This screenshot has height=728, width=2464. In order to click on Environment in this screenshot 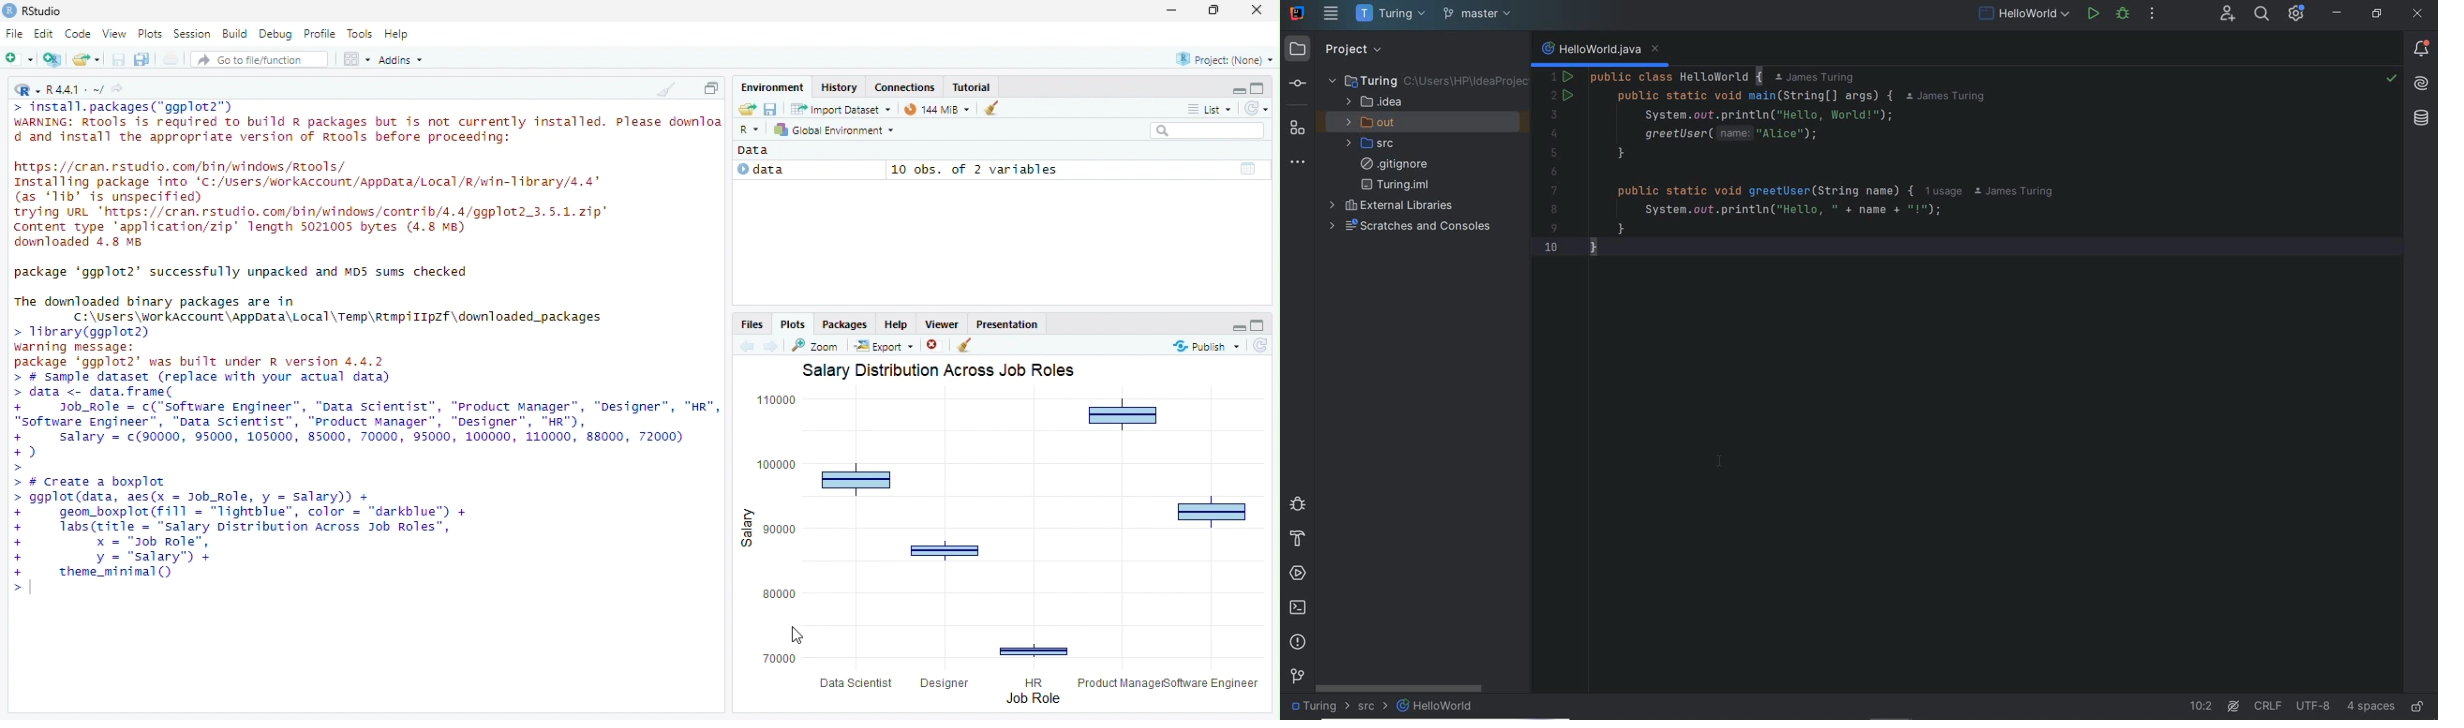, I will do `click(773, 87)`.